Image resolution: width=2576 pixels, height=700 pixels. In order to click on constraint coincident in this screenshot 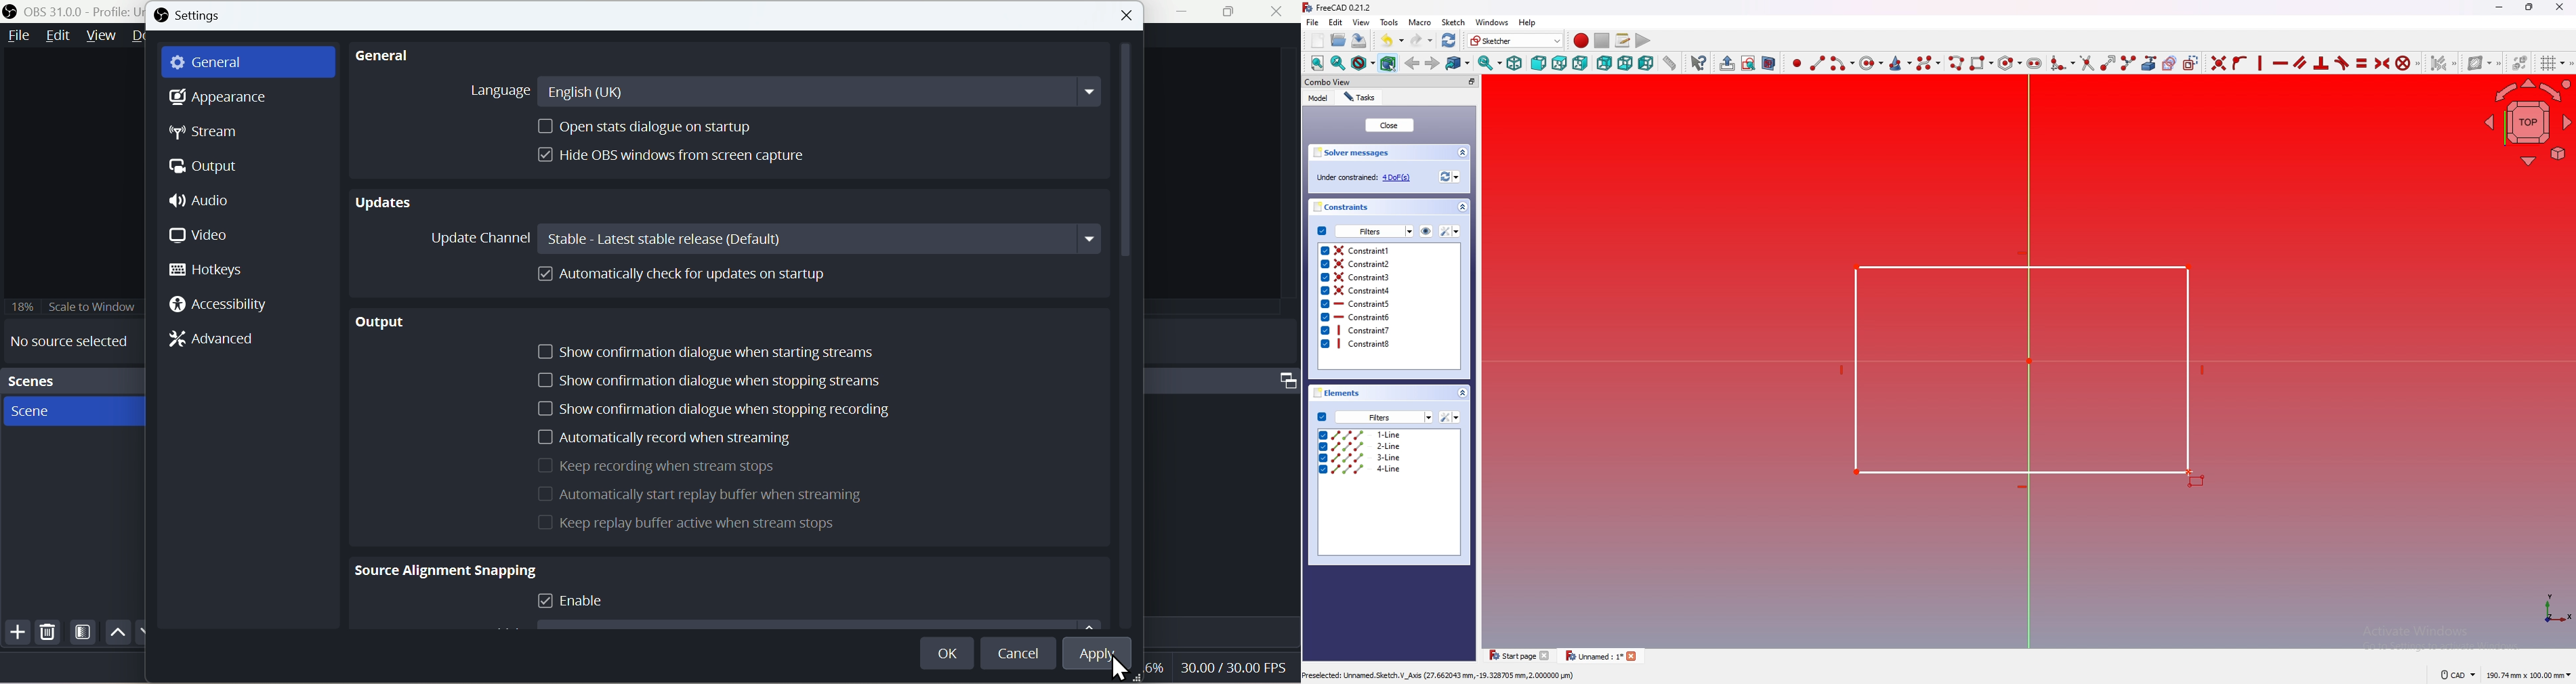, I will do `click(2219, 62)`.